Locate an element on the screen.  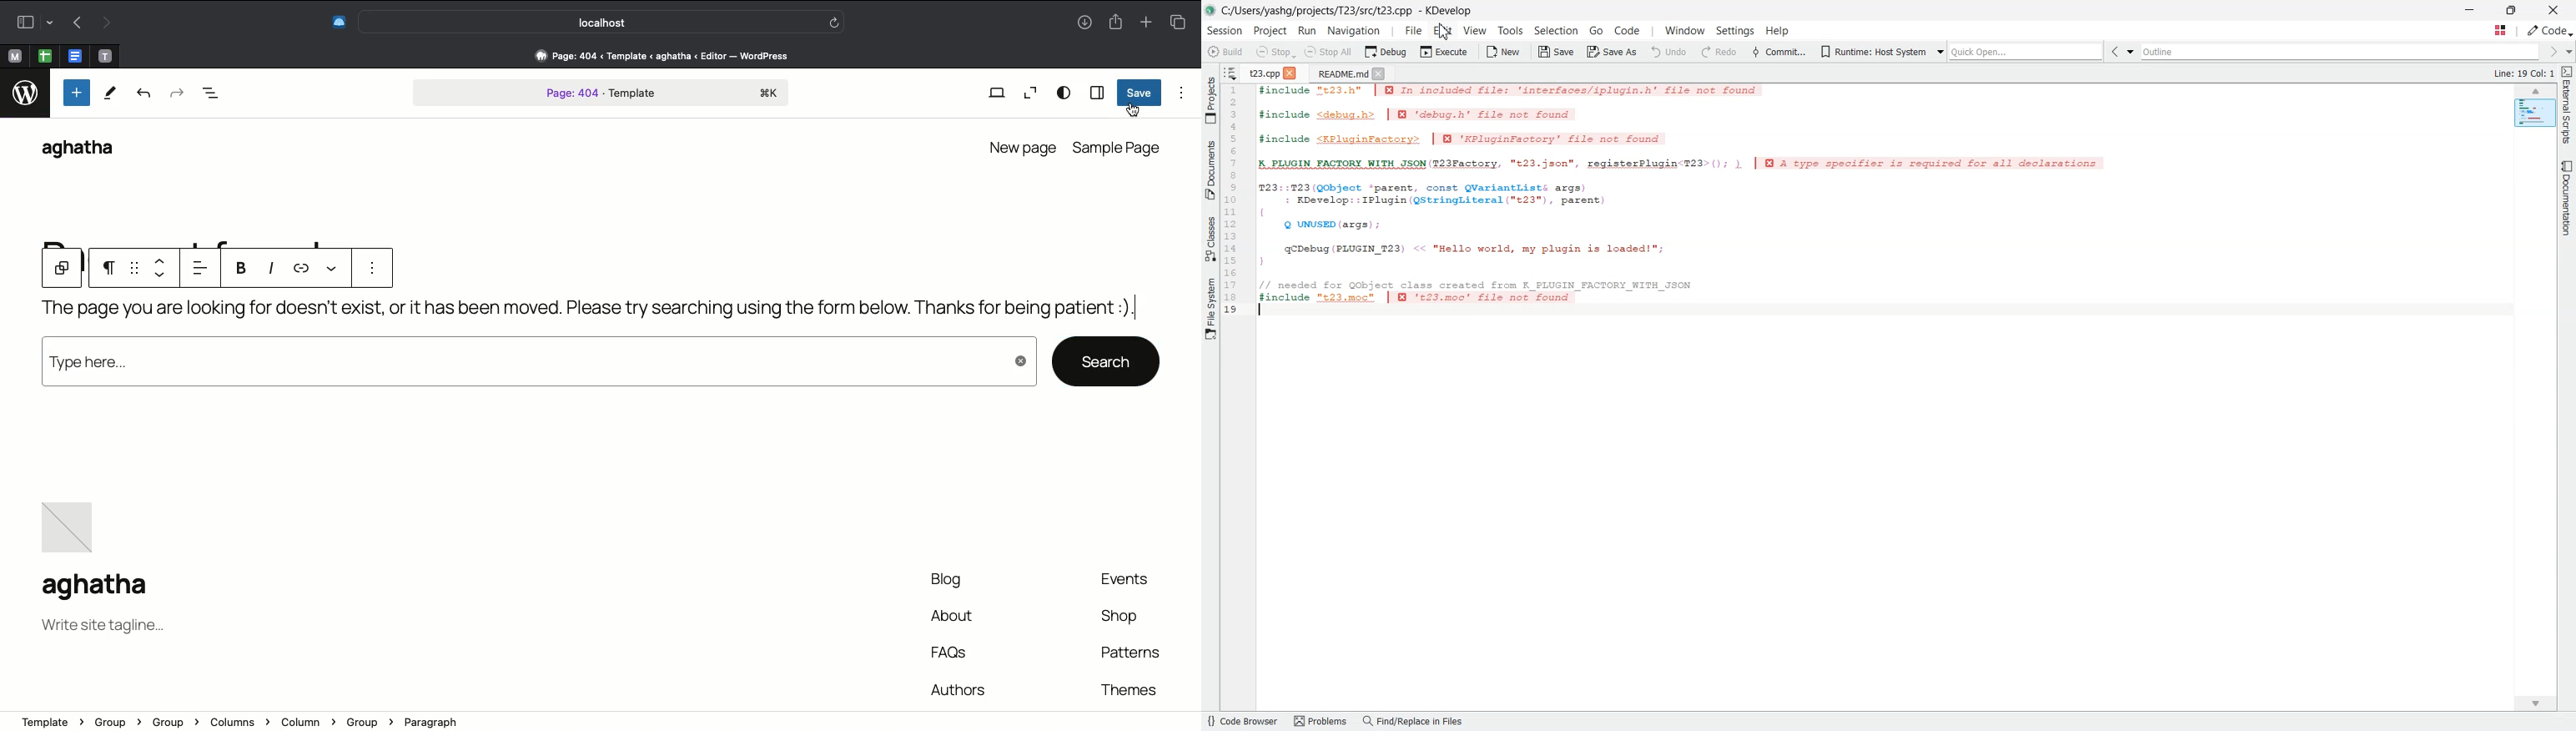
open tab, google docs is located at coordinates (73, 57).